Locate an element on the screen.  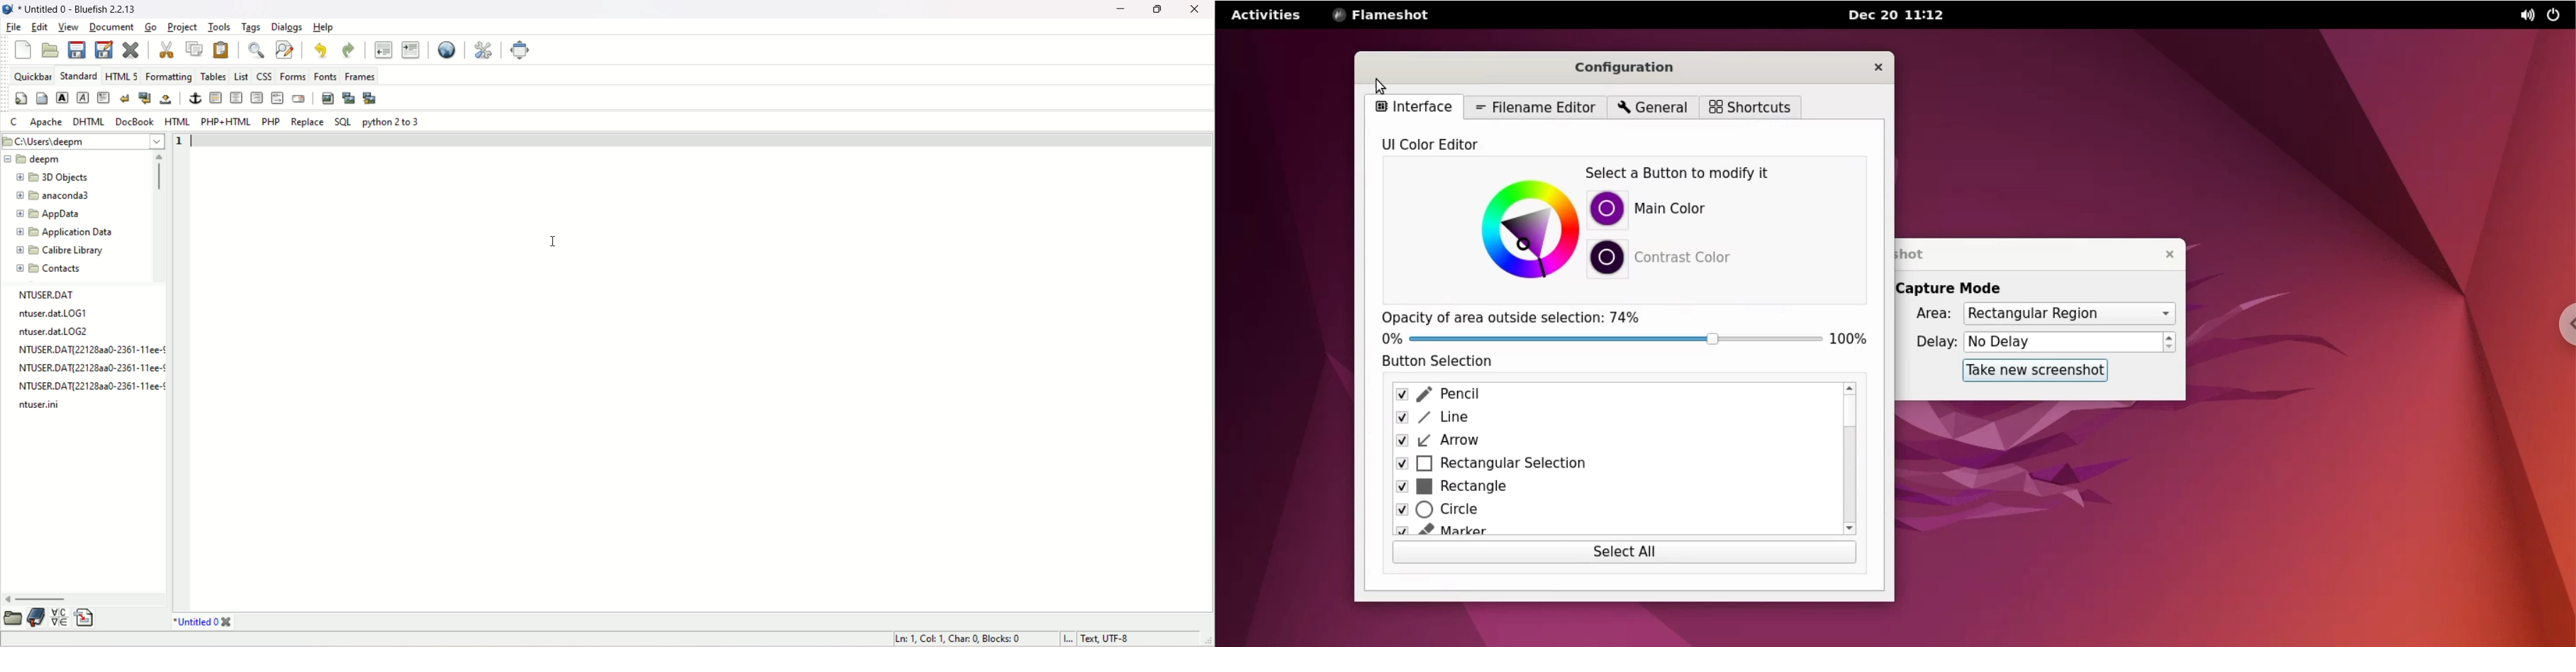
paste is located at coordinates (223, 50).